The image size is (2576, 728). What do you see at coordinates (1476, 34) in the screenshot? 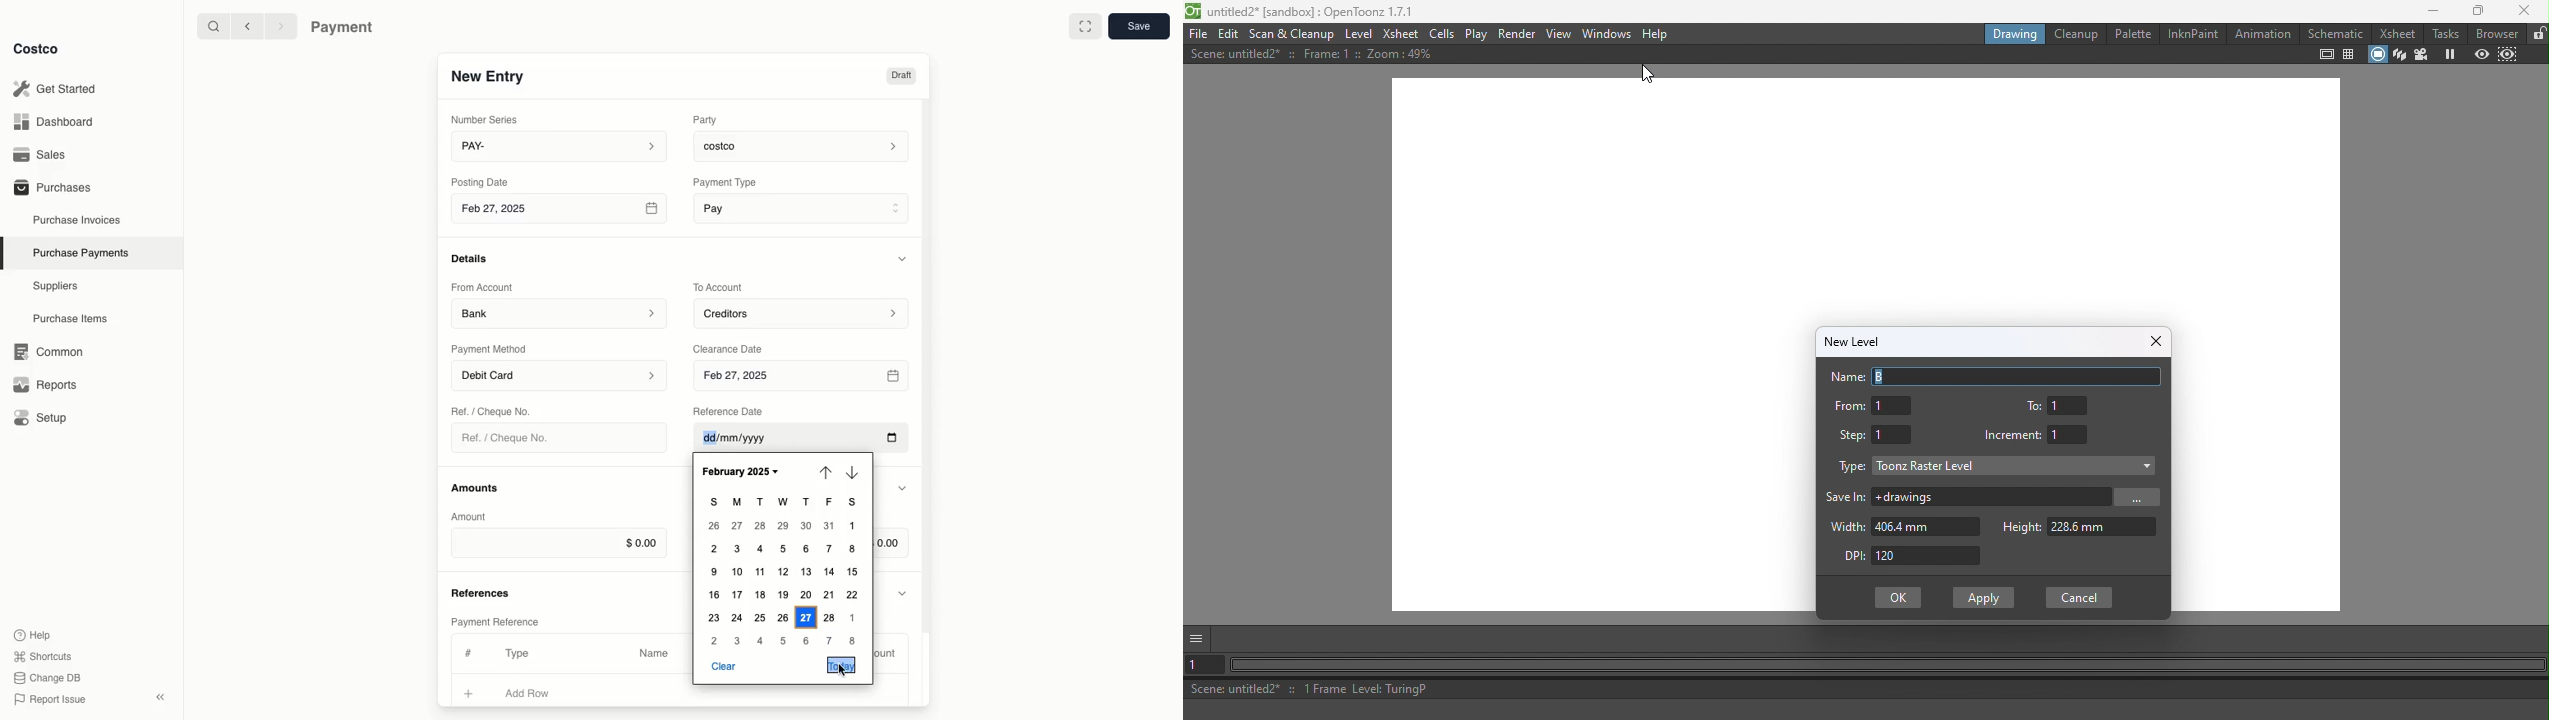
I see `Play` at bounding box center [1476, 34].